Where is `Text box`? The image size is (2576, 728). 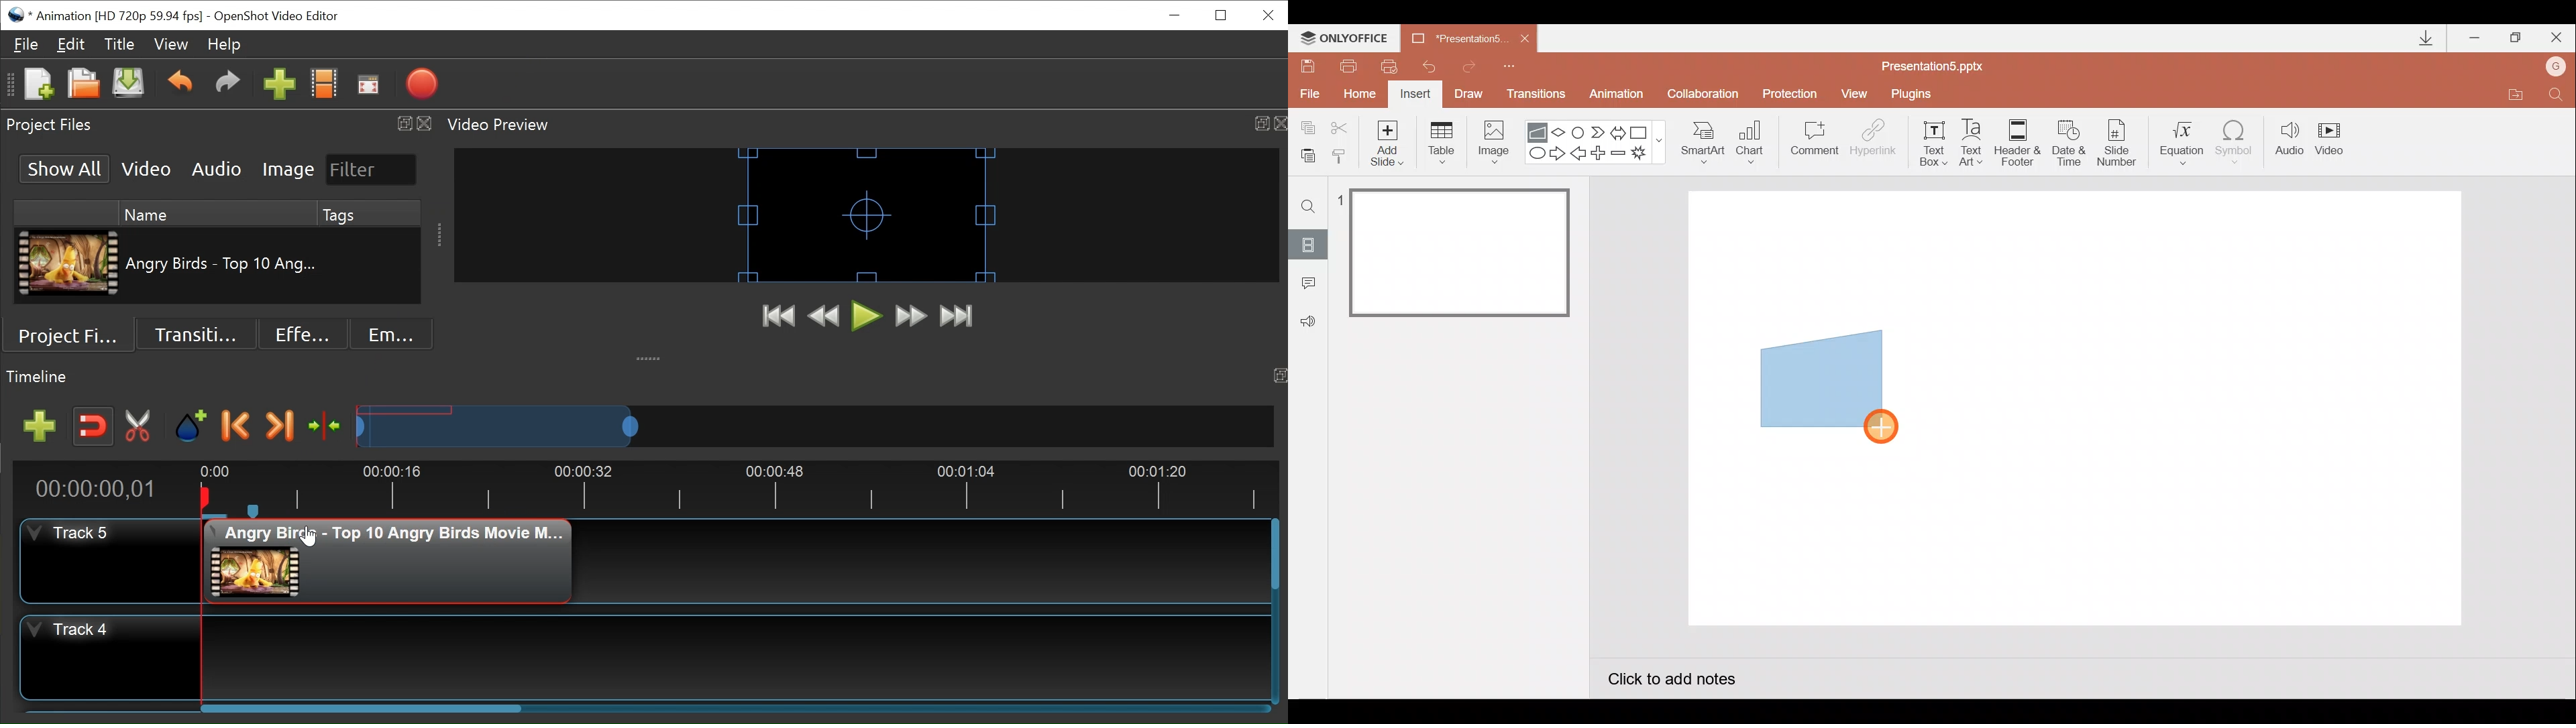 Text box is located at coordinates (1929, 141).